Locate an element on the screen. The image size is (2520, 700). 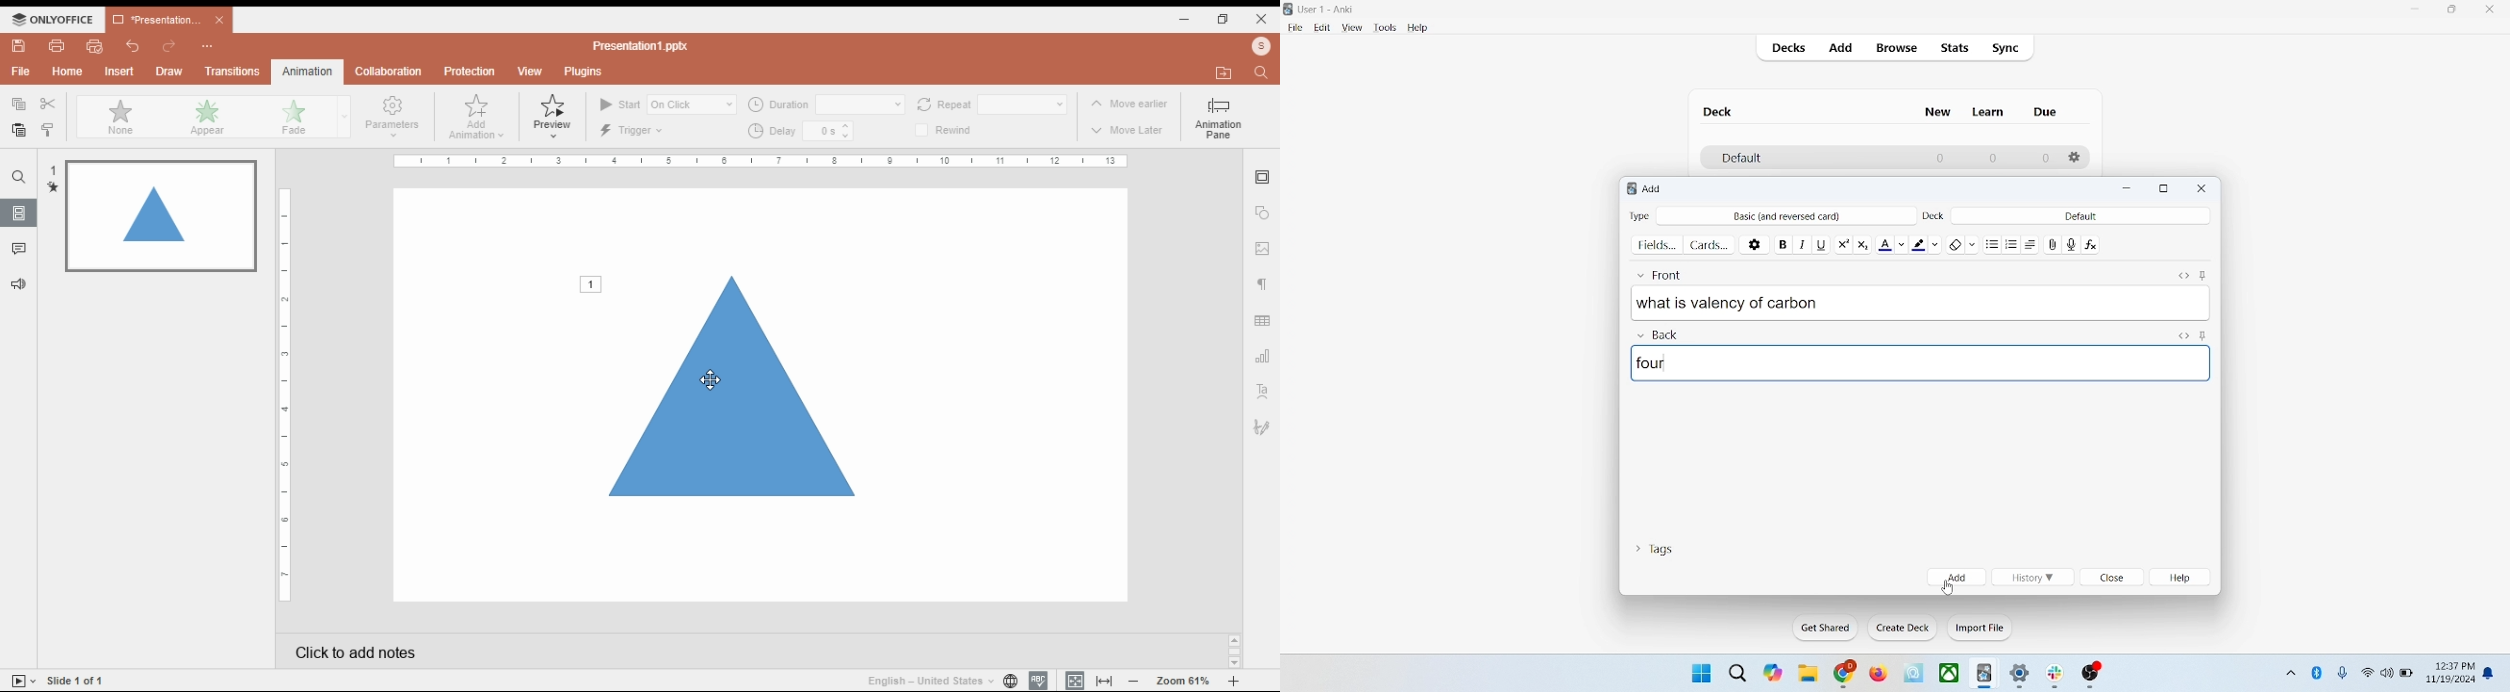
click to add notes is located at coordinates (652, 649).